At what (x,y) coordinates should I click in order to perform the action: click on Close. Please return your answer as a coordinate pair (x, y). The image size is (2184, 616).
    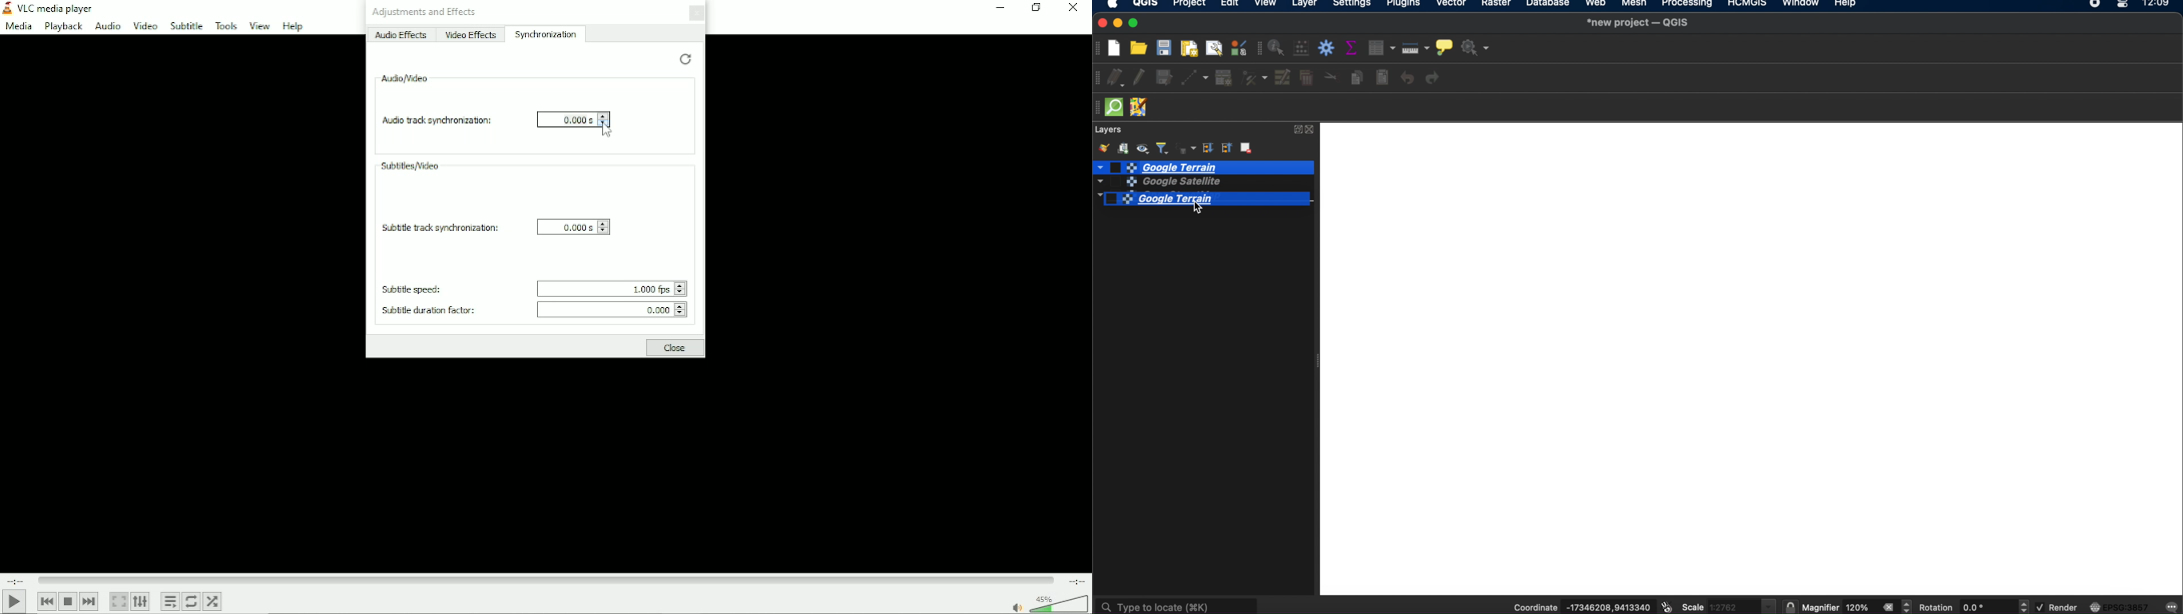
    Looking at the image, I should click on (674, 348).